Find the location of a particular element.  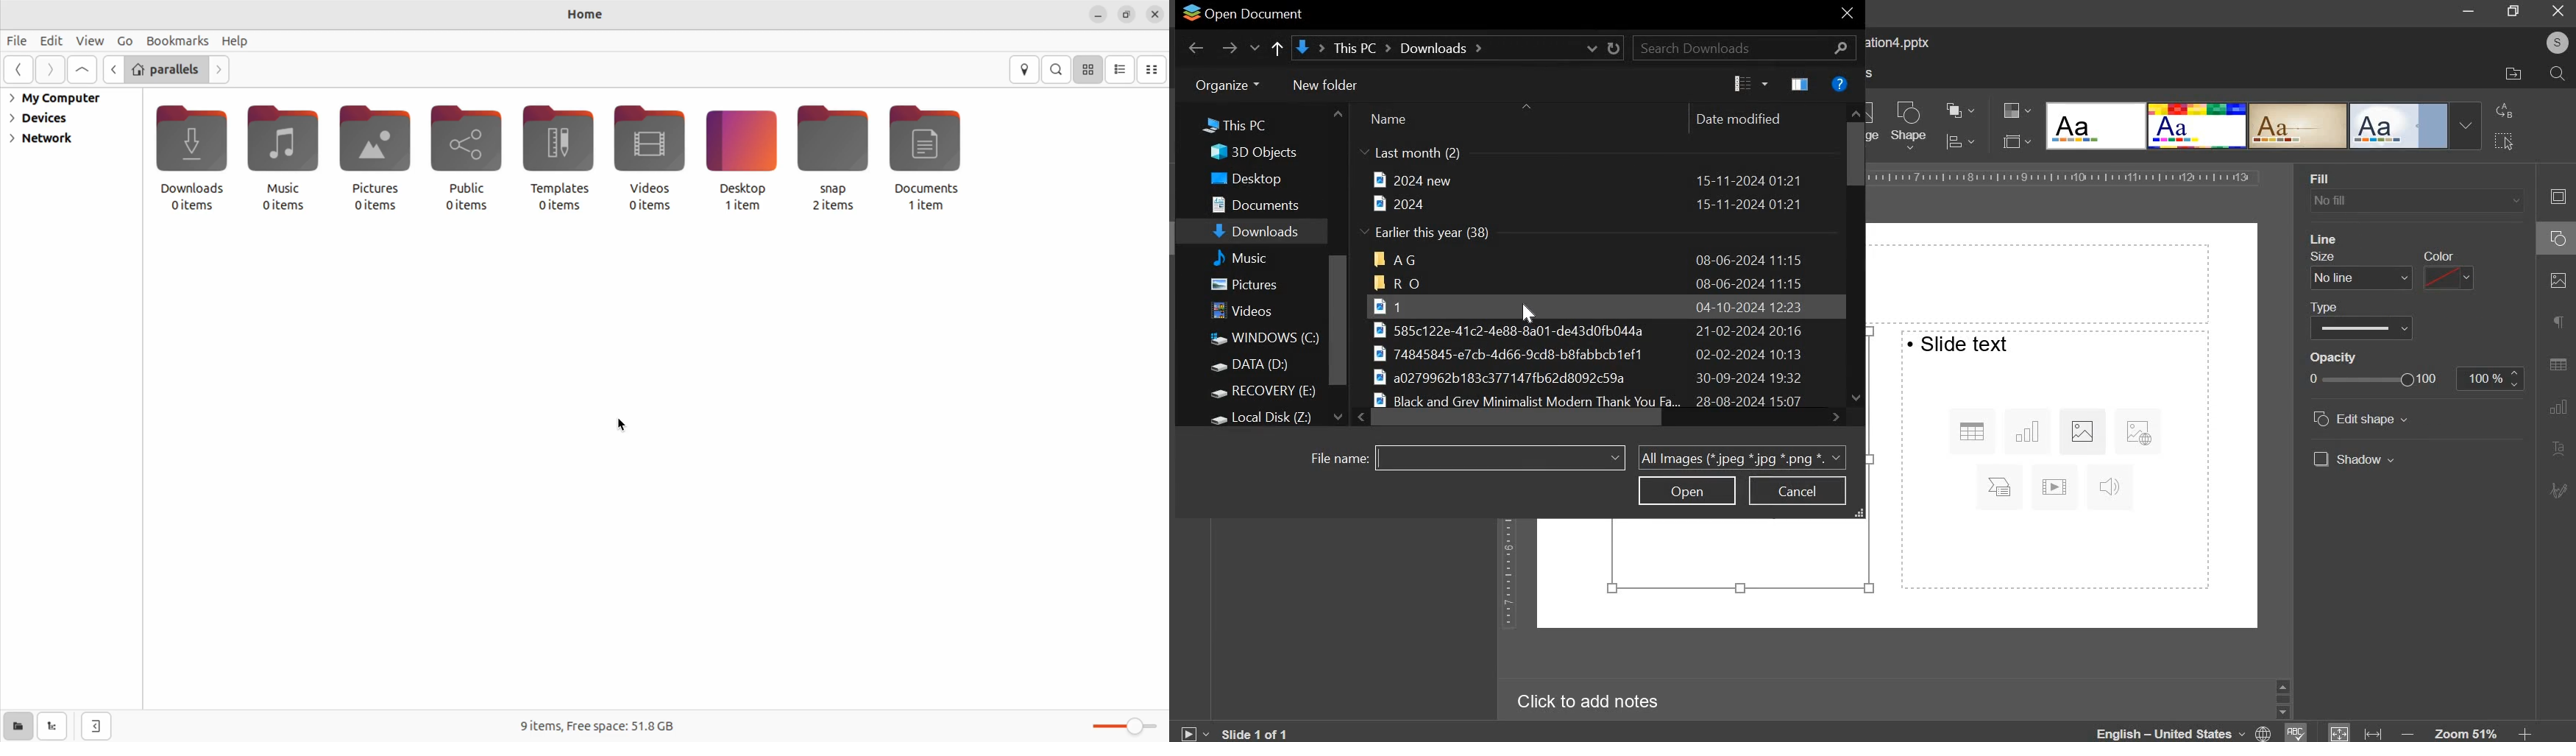

current slide number is located at coordinates (1259, 733).